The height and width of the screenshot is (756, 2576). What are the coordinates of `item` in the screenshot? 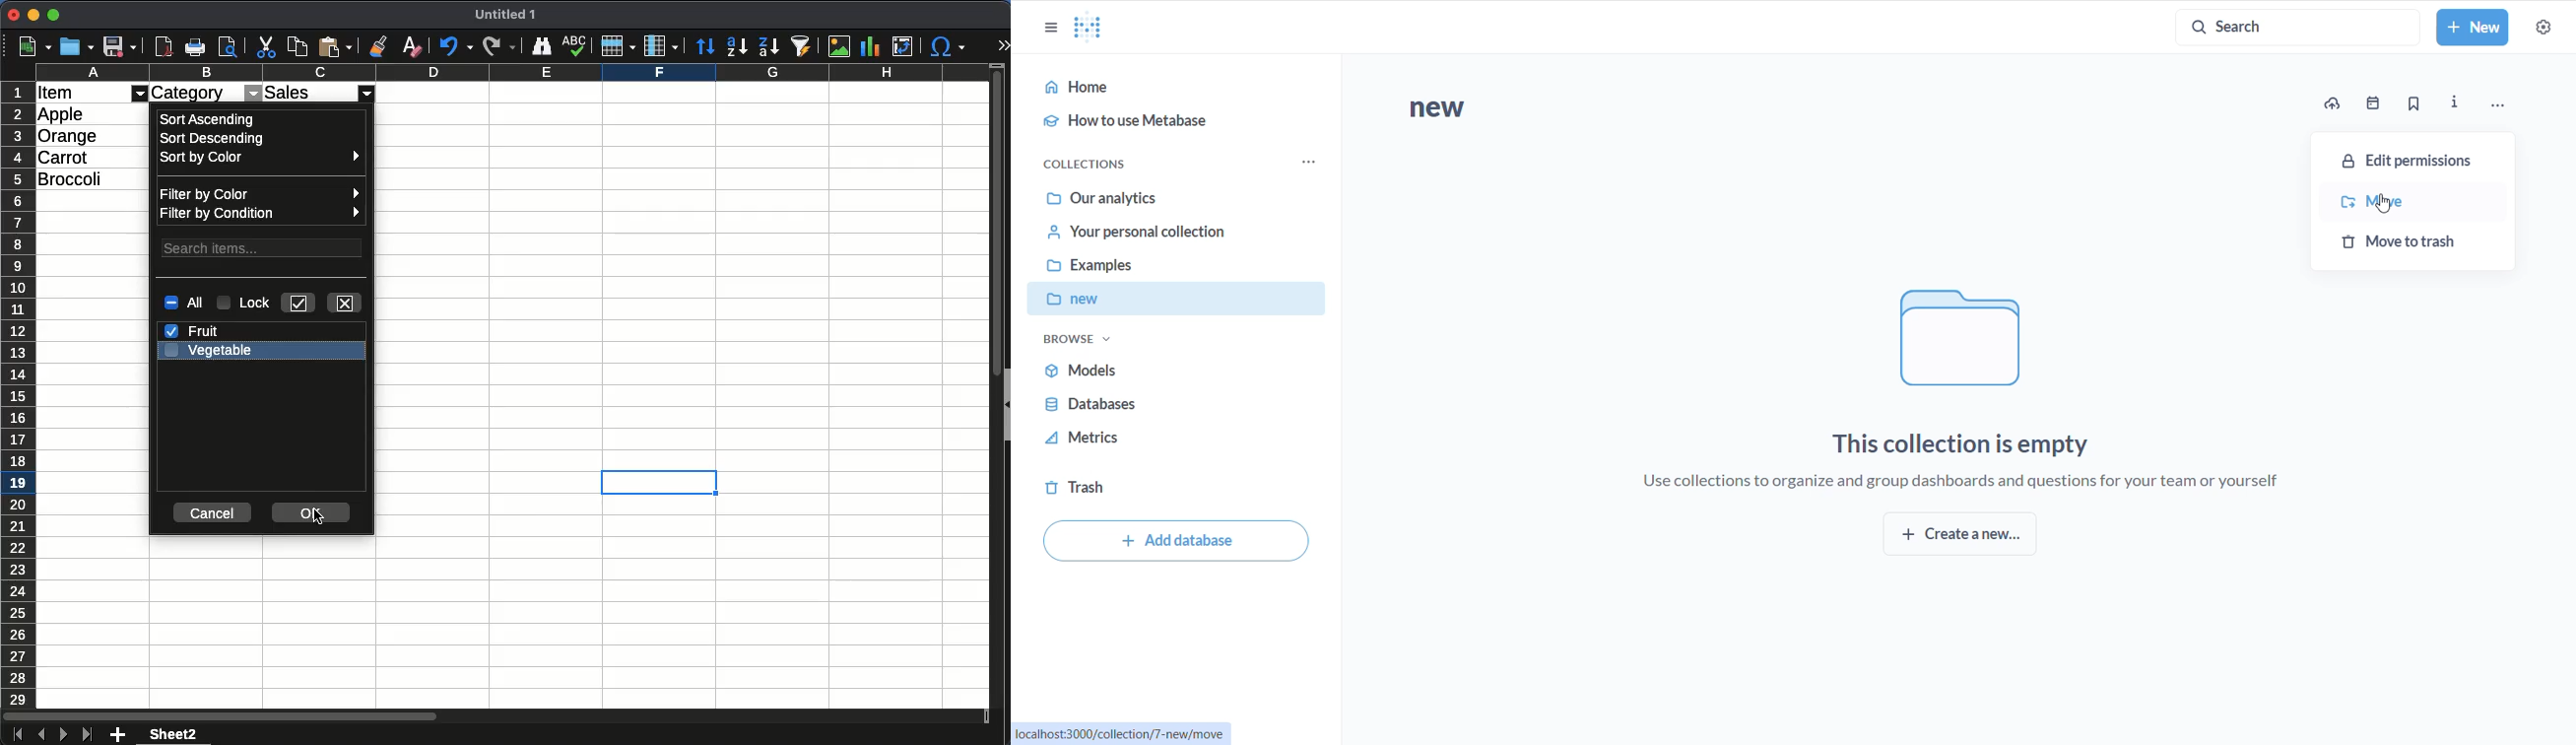 It's located at (56, 94).